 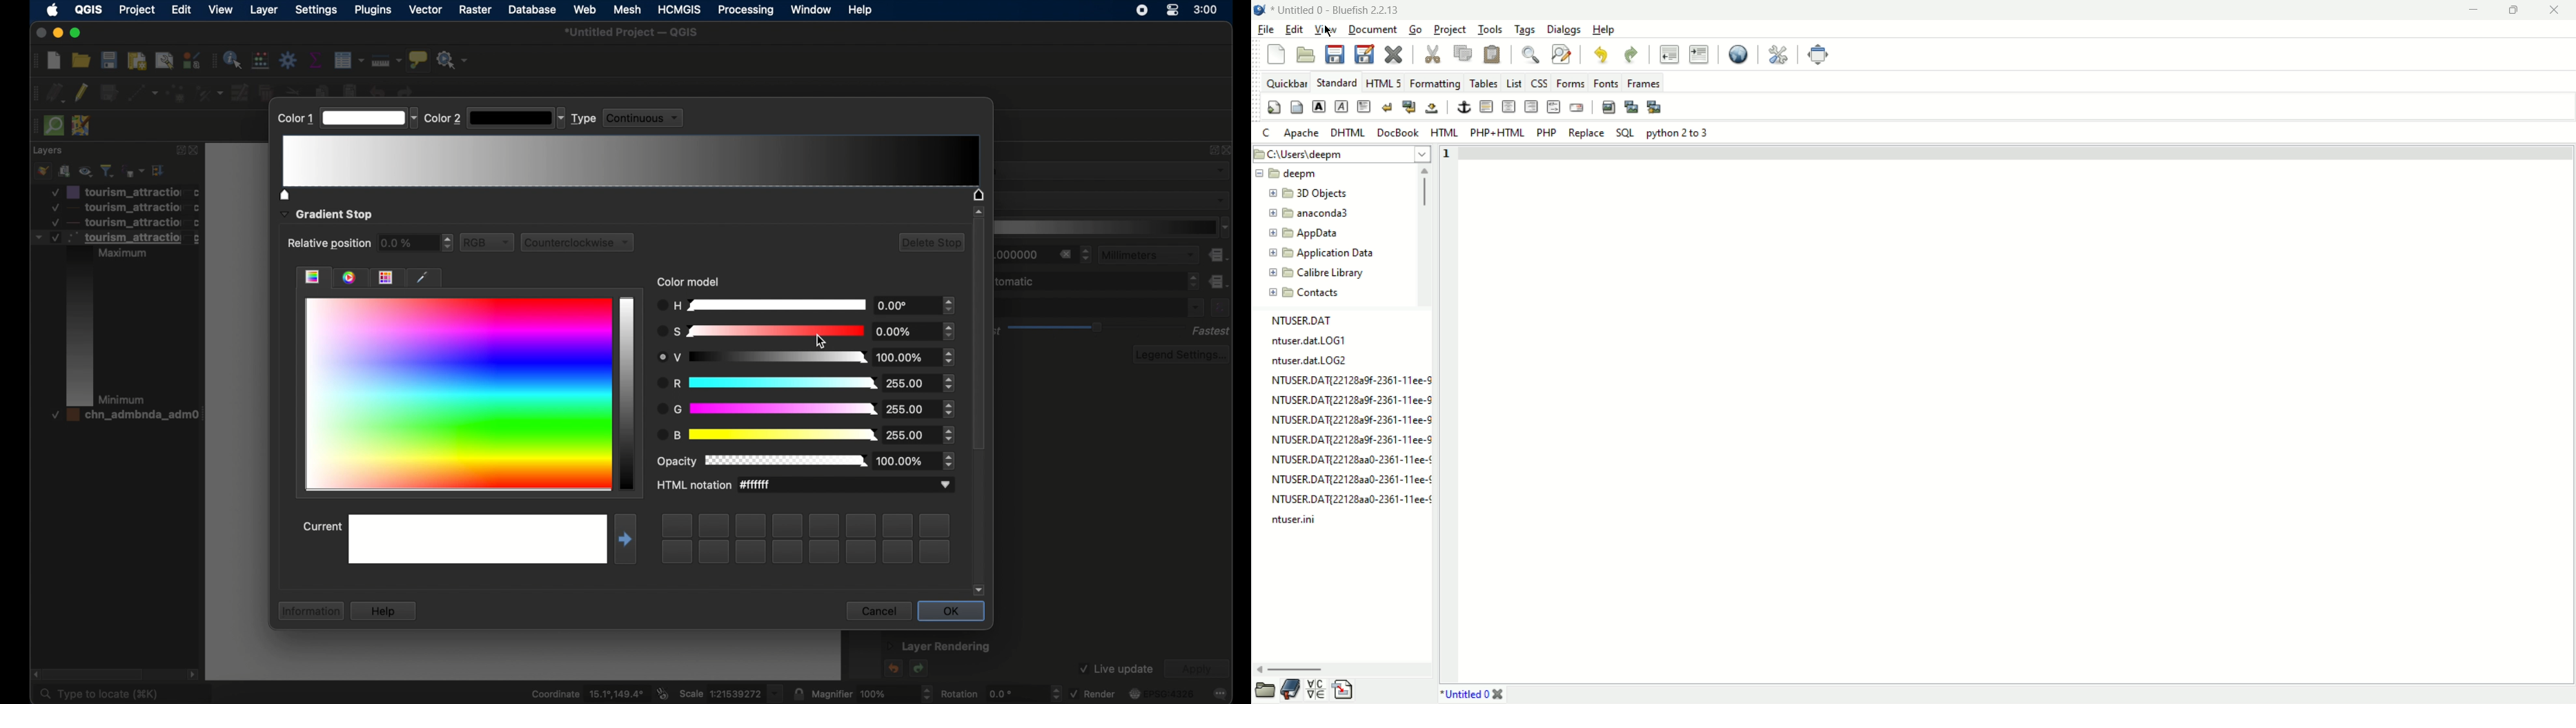 What do you see at coordinates (1338, 253) in the screenshot?
I see `new folder` at bounding box center [1338, 253].